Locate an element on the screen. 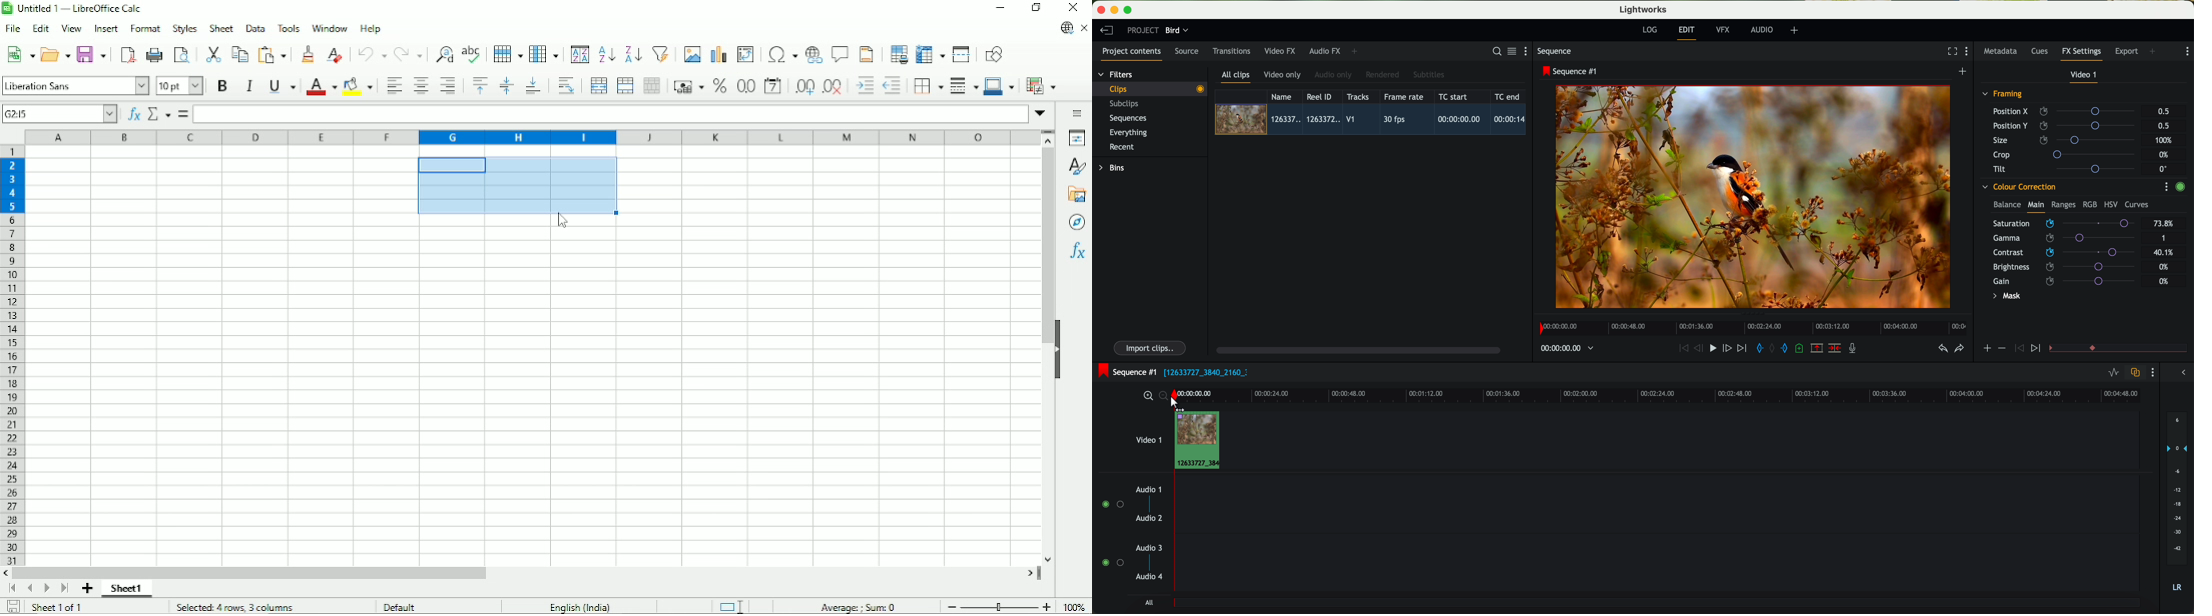  icon is located at coordinates (1987, 349).